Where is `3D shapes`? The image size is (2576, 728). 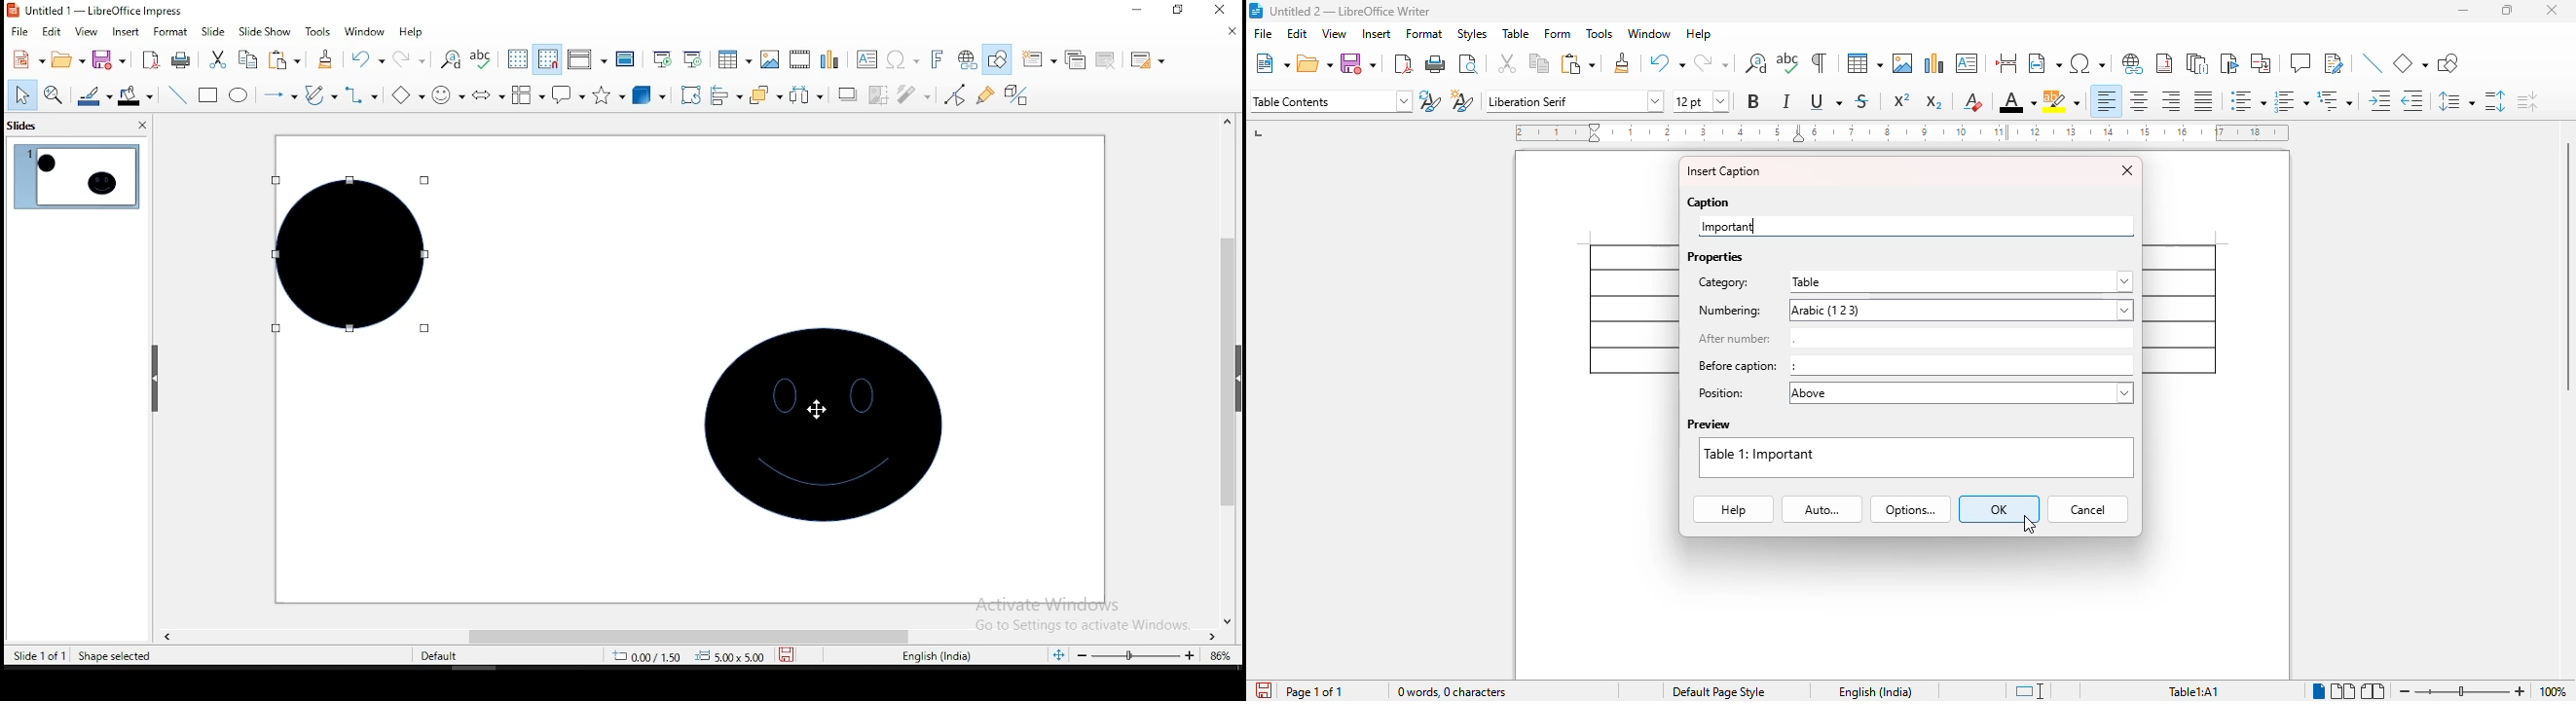
3D shapes is located at coordinates (649, 96).